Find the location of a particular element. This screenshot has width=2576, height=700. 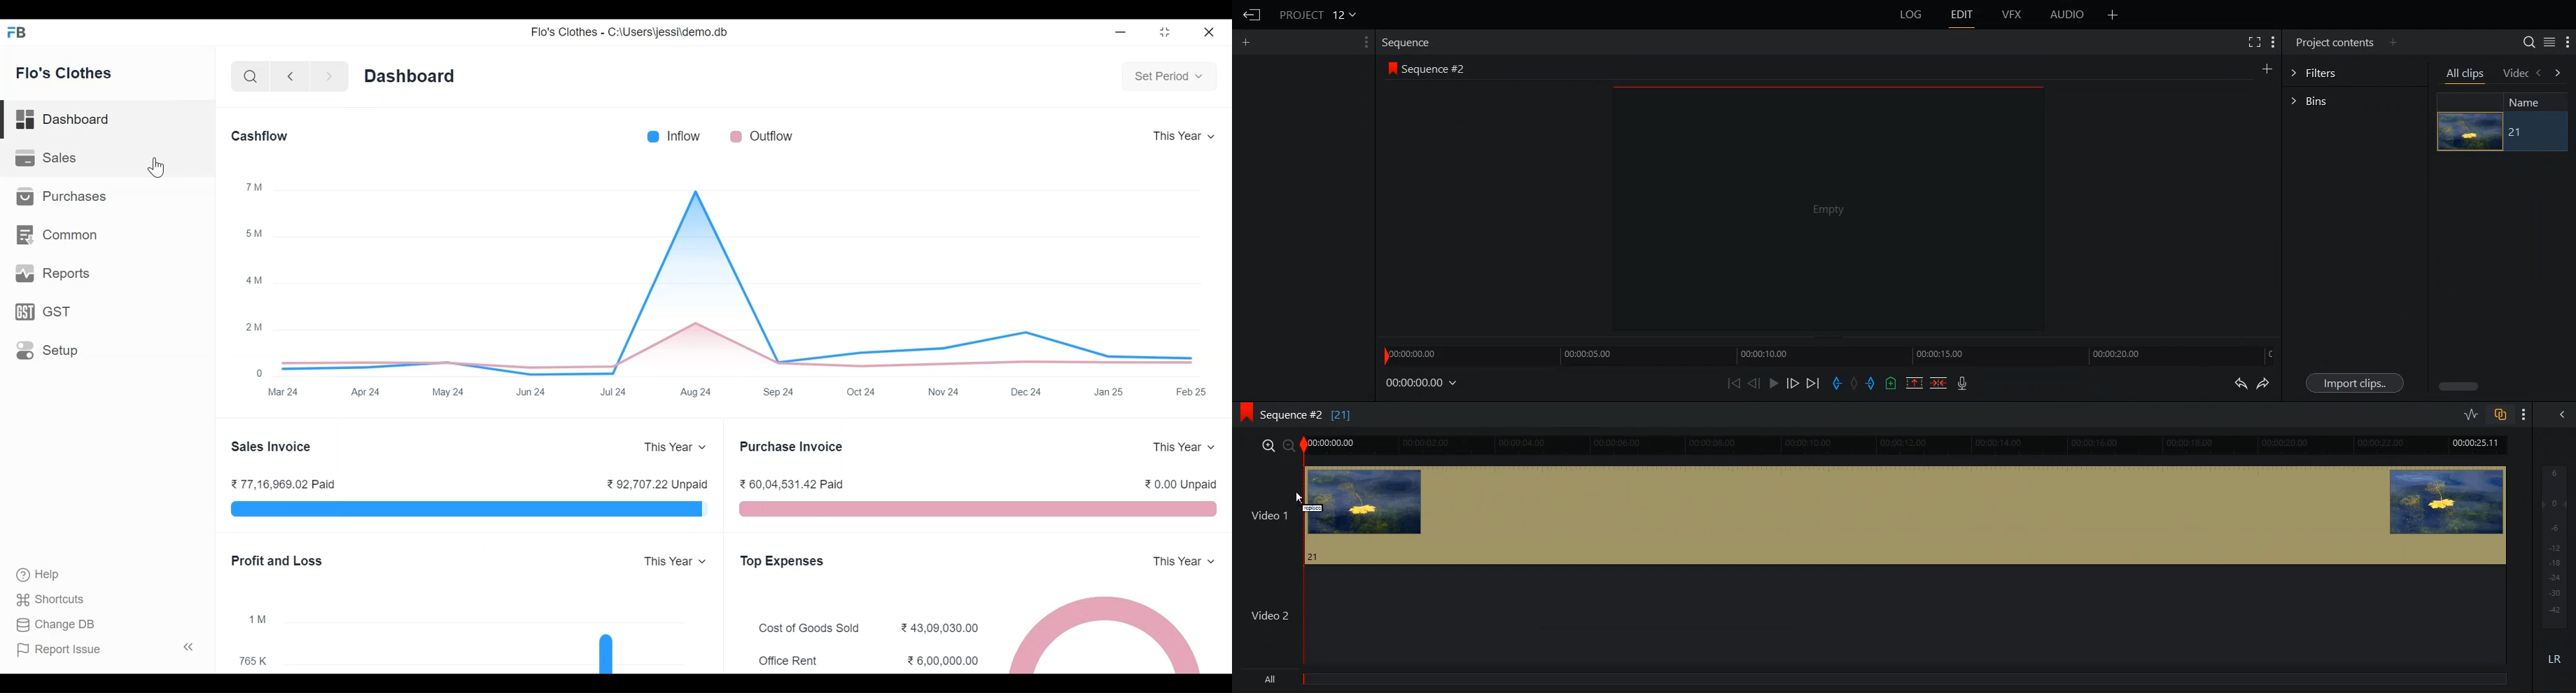

Name is located at coordinates (2530, 102).